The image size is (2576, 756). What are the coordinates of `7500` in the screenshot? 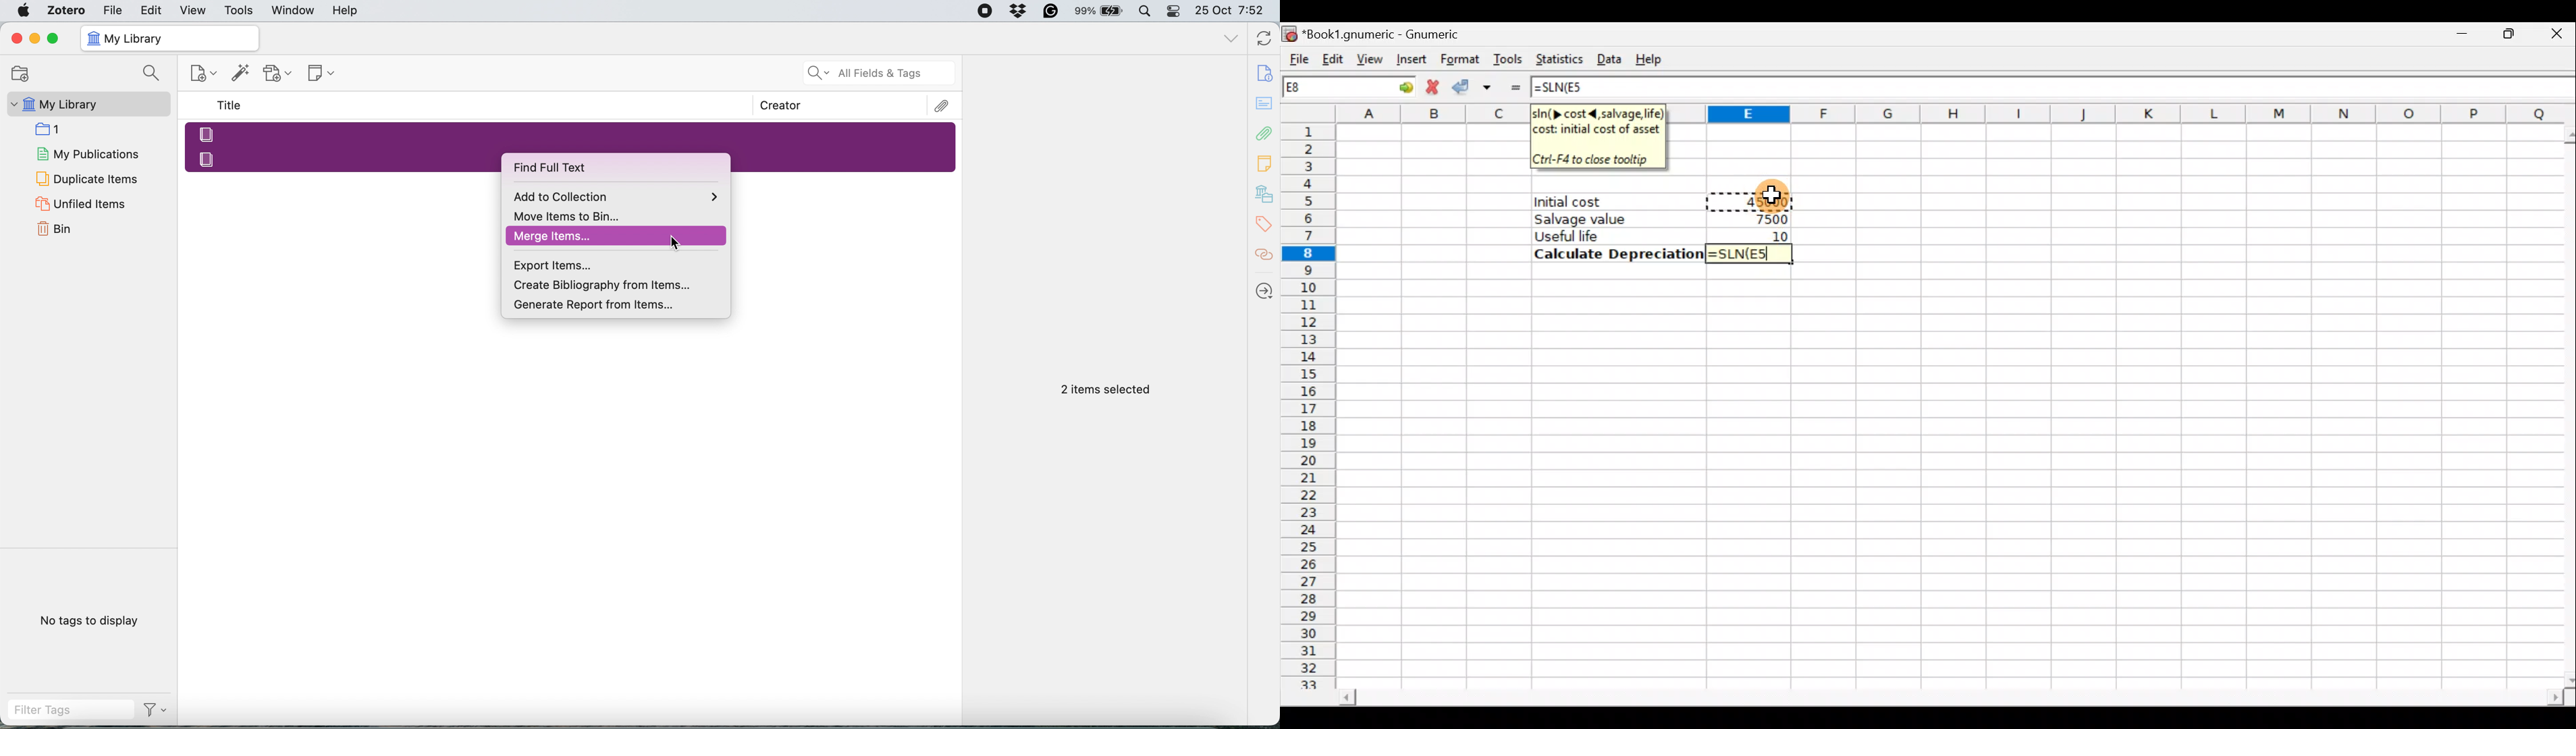 It's located at (1765, 219).